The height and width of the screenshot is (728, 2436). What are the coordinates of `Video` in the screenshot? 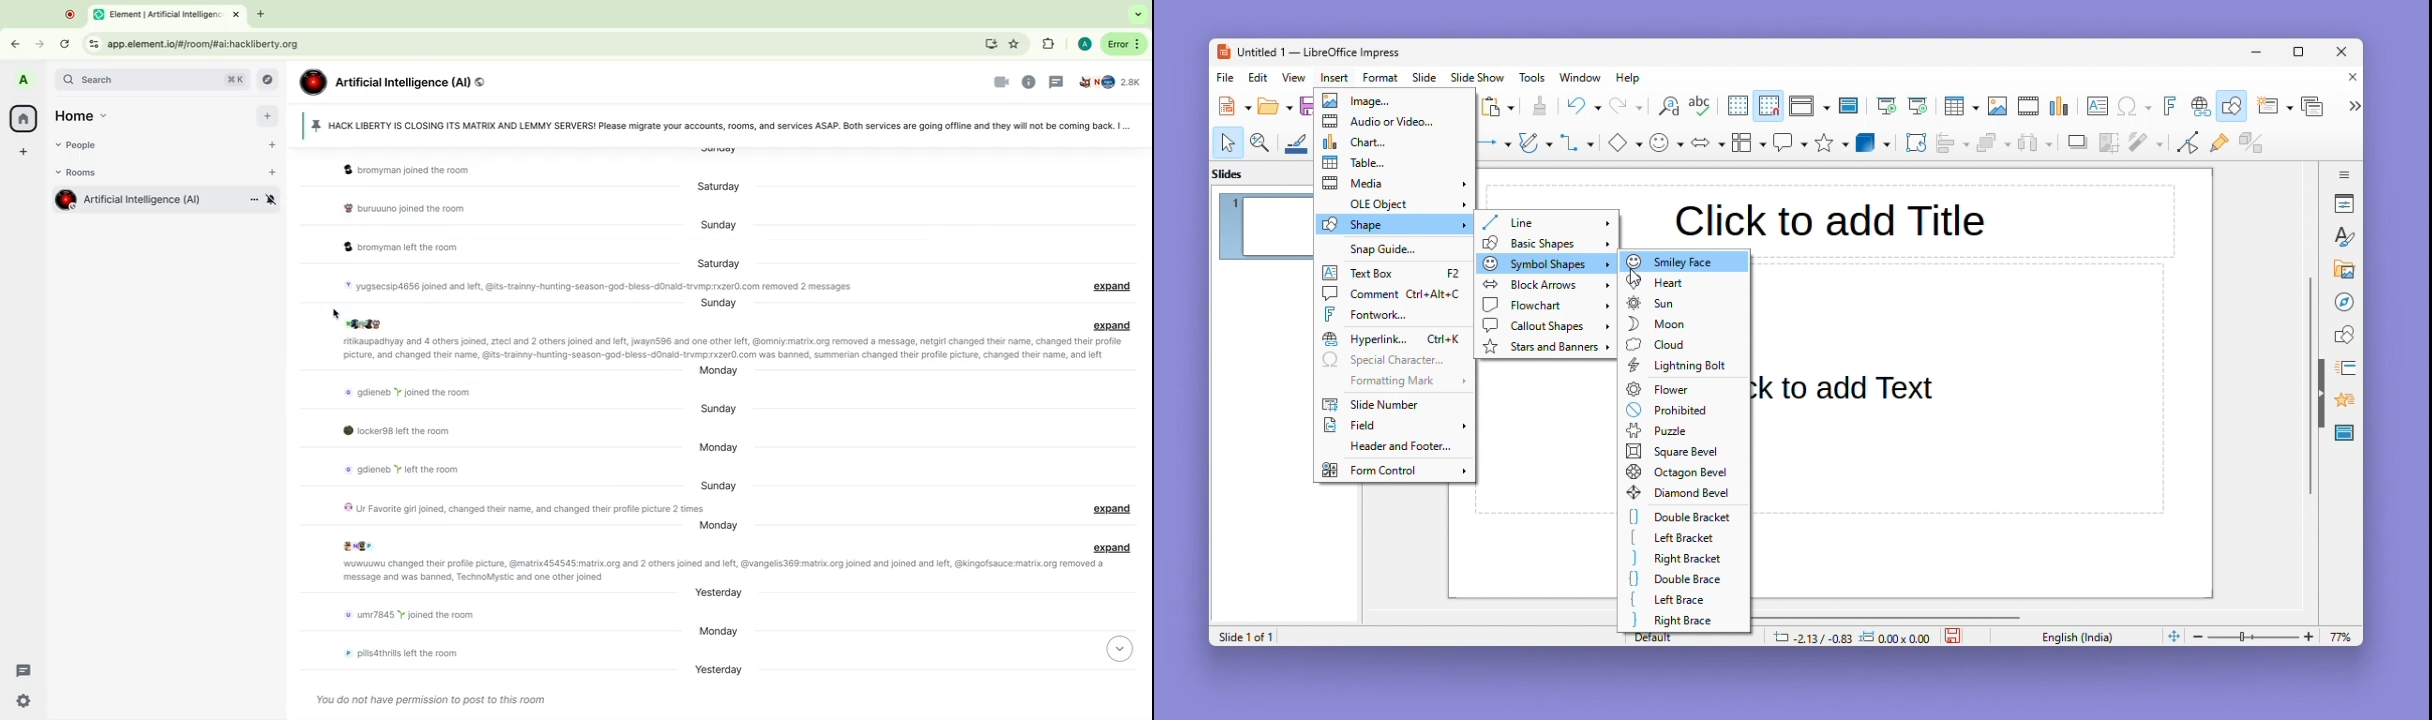 It's located at (998, 82).